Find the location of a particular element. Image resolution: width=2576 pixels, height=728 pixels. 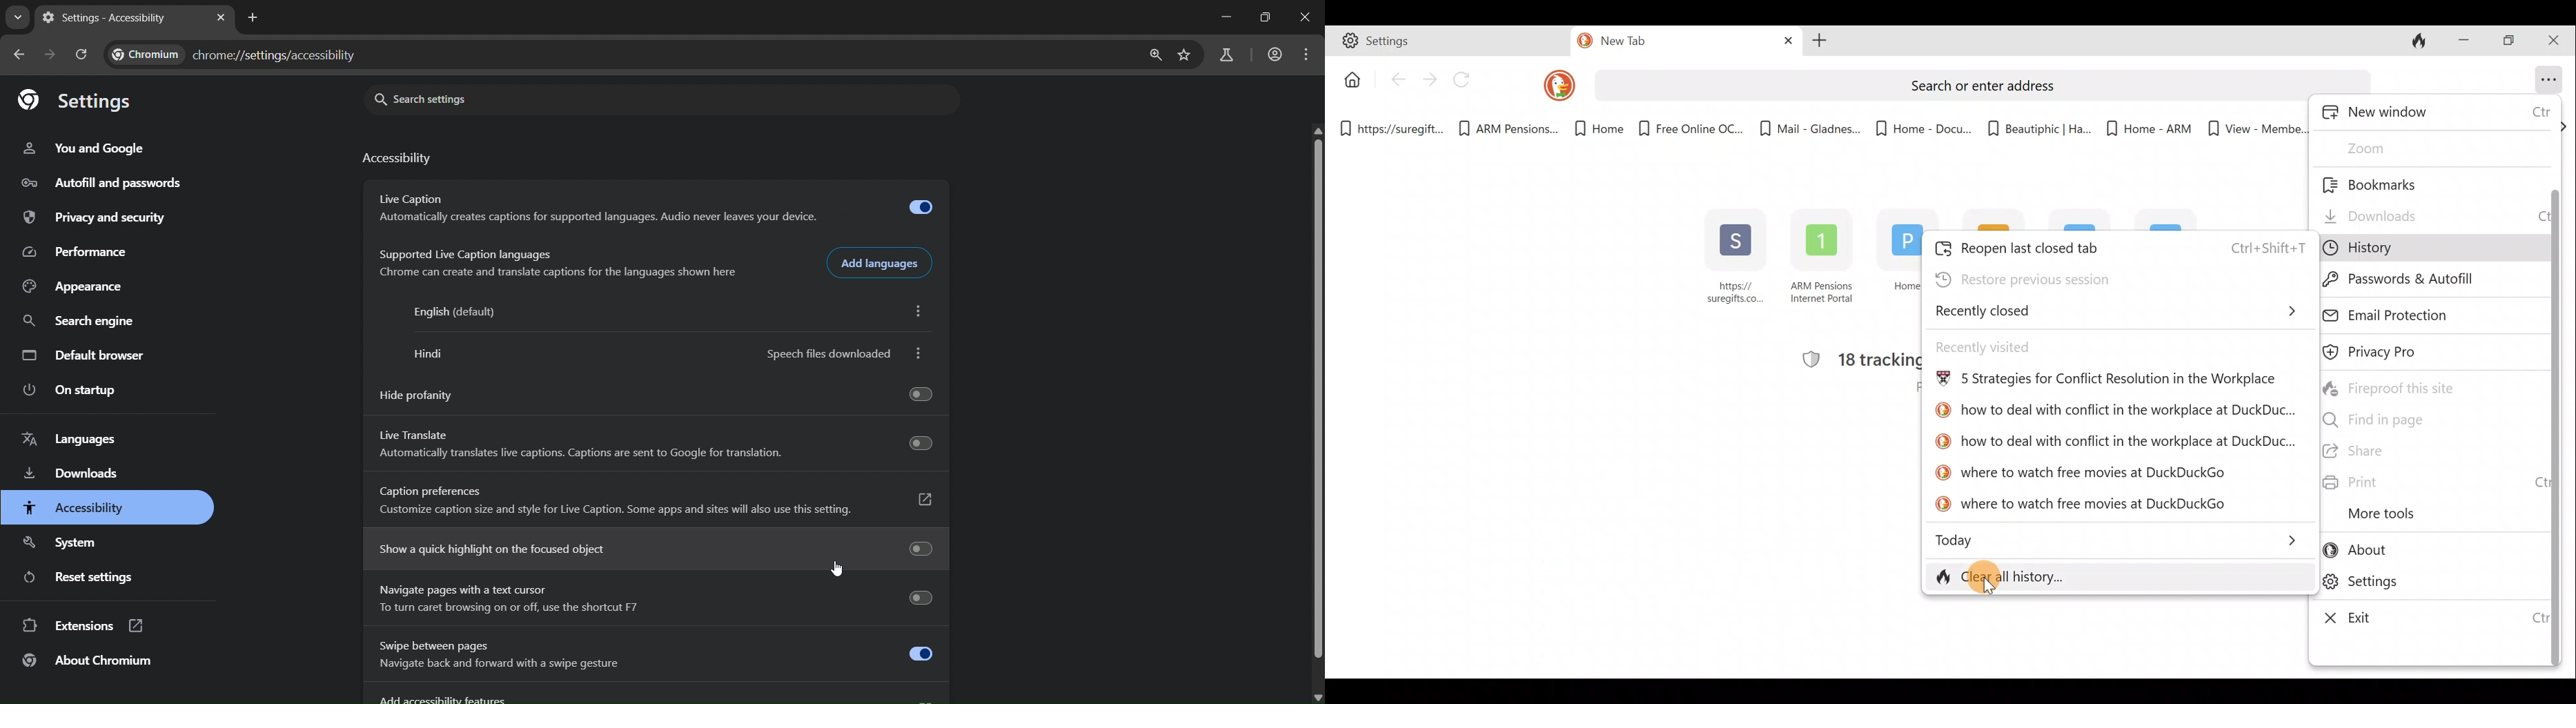

DuckDuckGo logo is located at coordinates (1550, 85).